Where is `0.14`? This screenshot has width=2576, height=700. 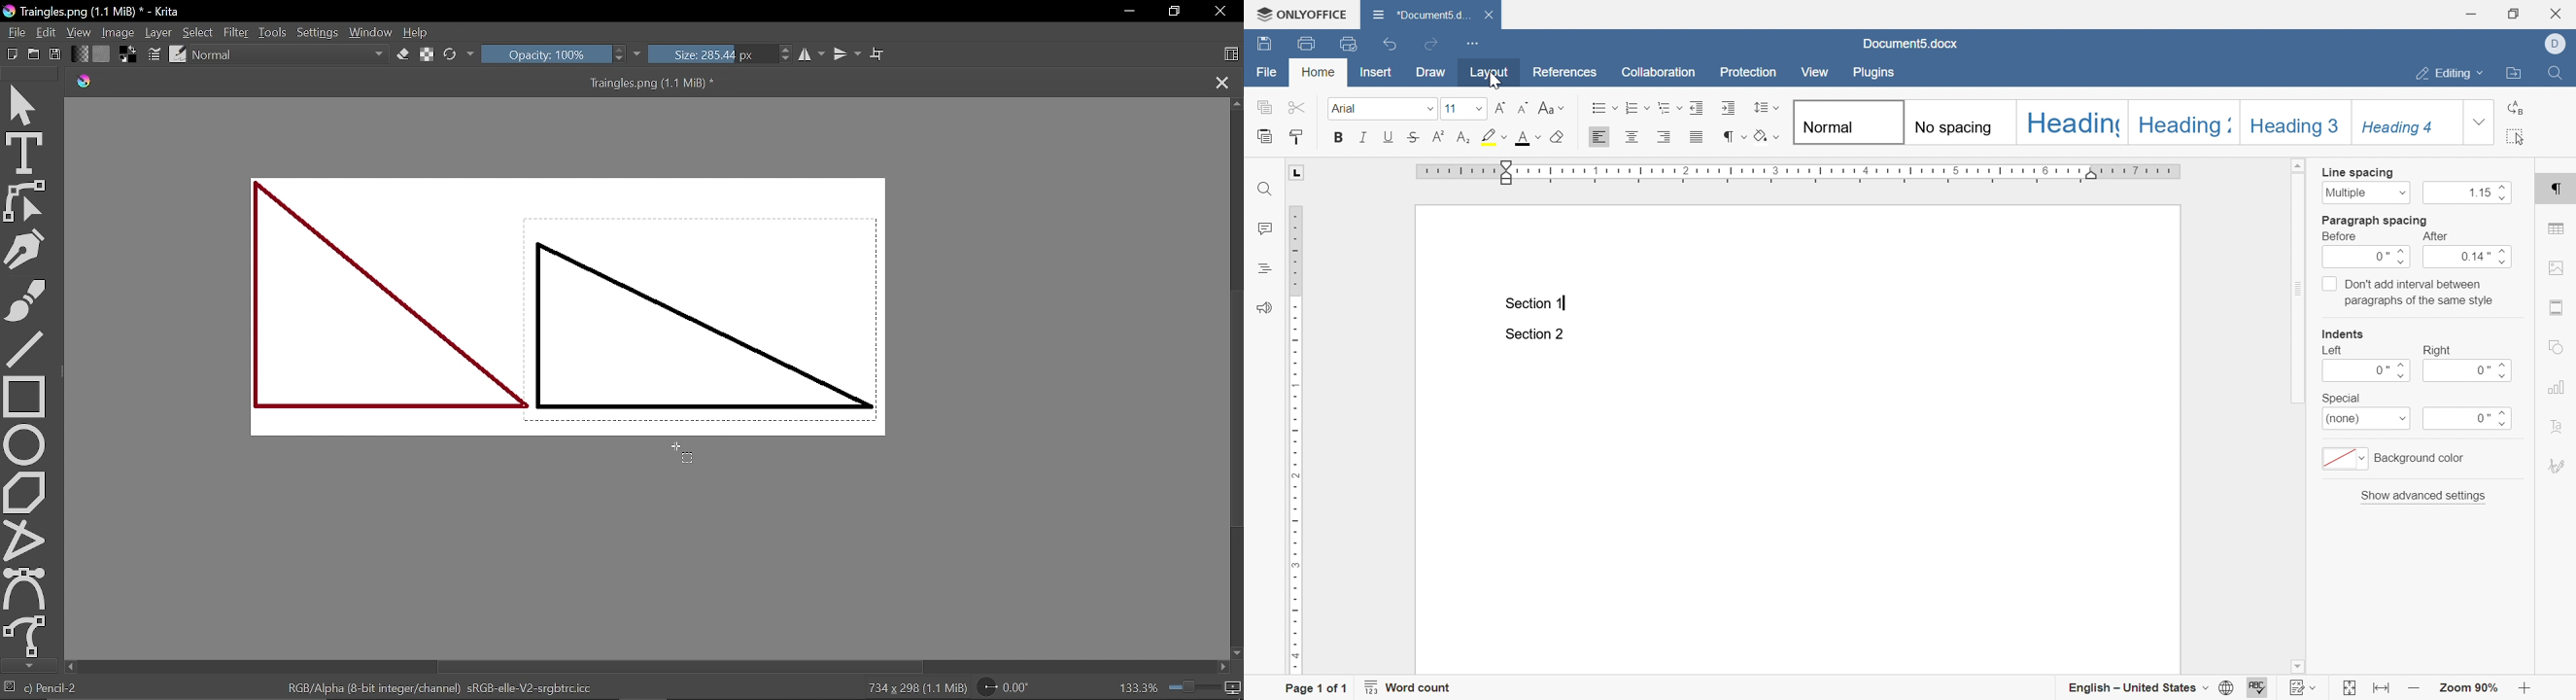
0.14 is located at coordinates (2471, 258).